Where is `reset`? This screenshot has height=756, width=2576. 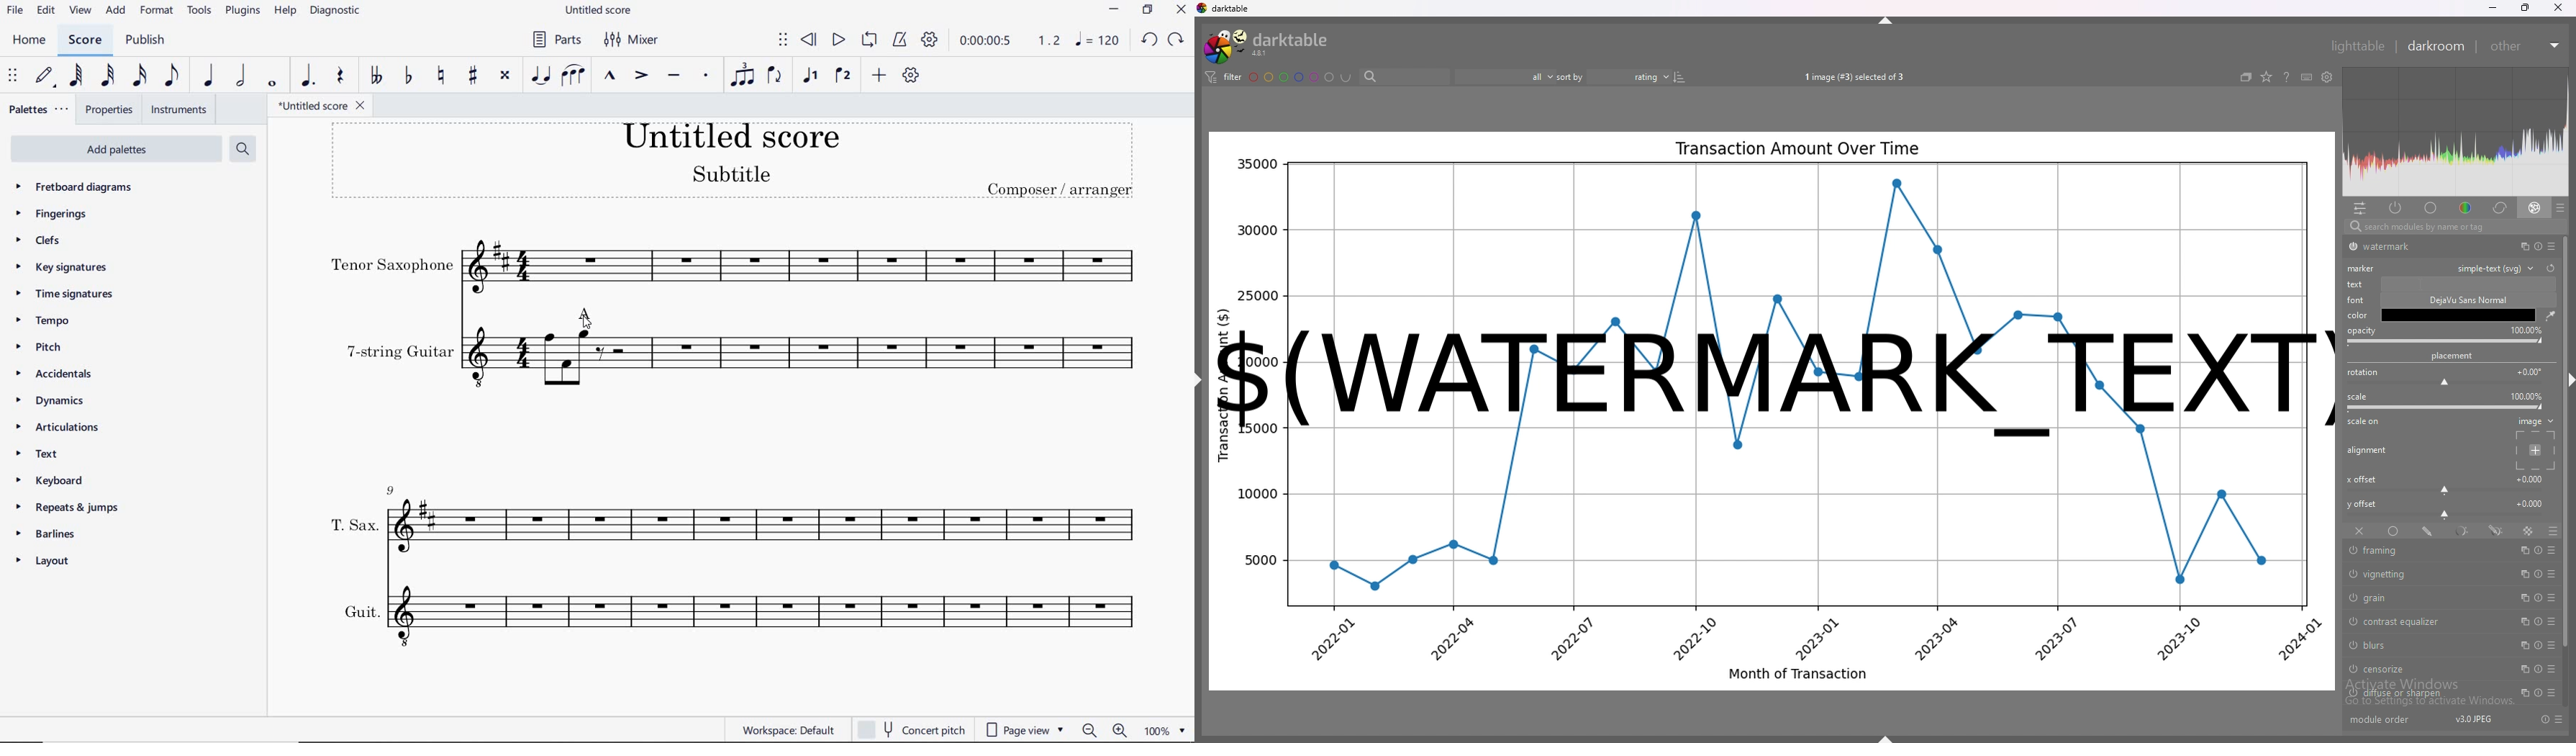 reset is located at coordinates (2539, 669).